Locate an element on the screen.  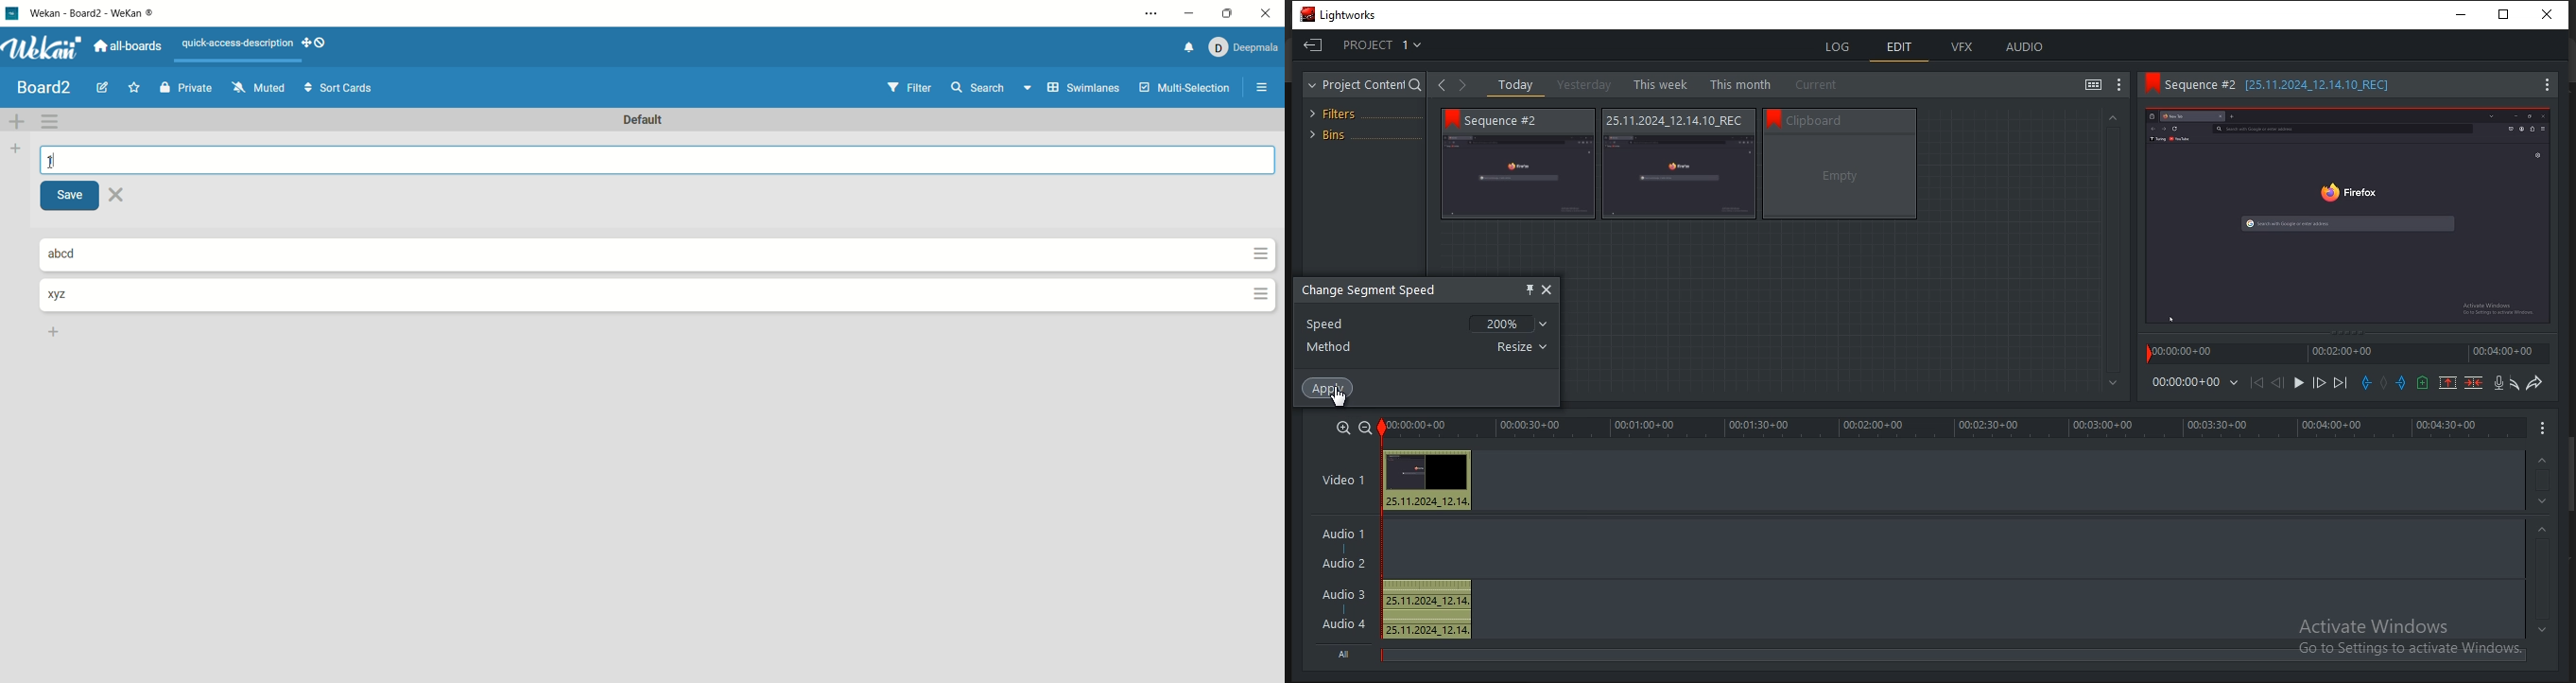
list title is located at coordinates (64, 294).